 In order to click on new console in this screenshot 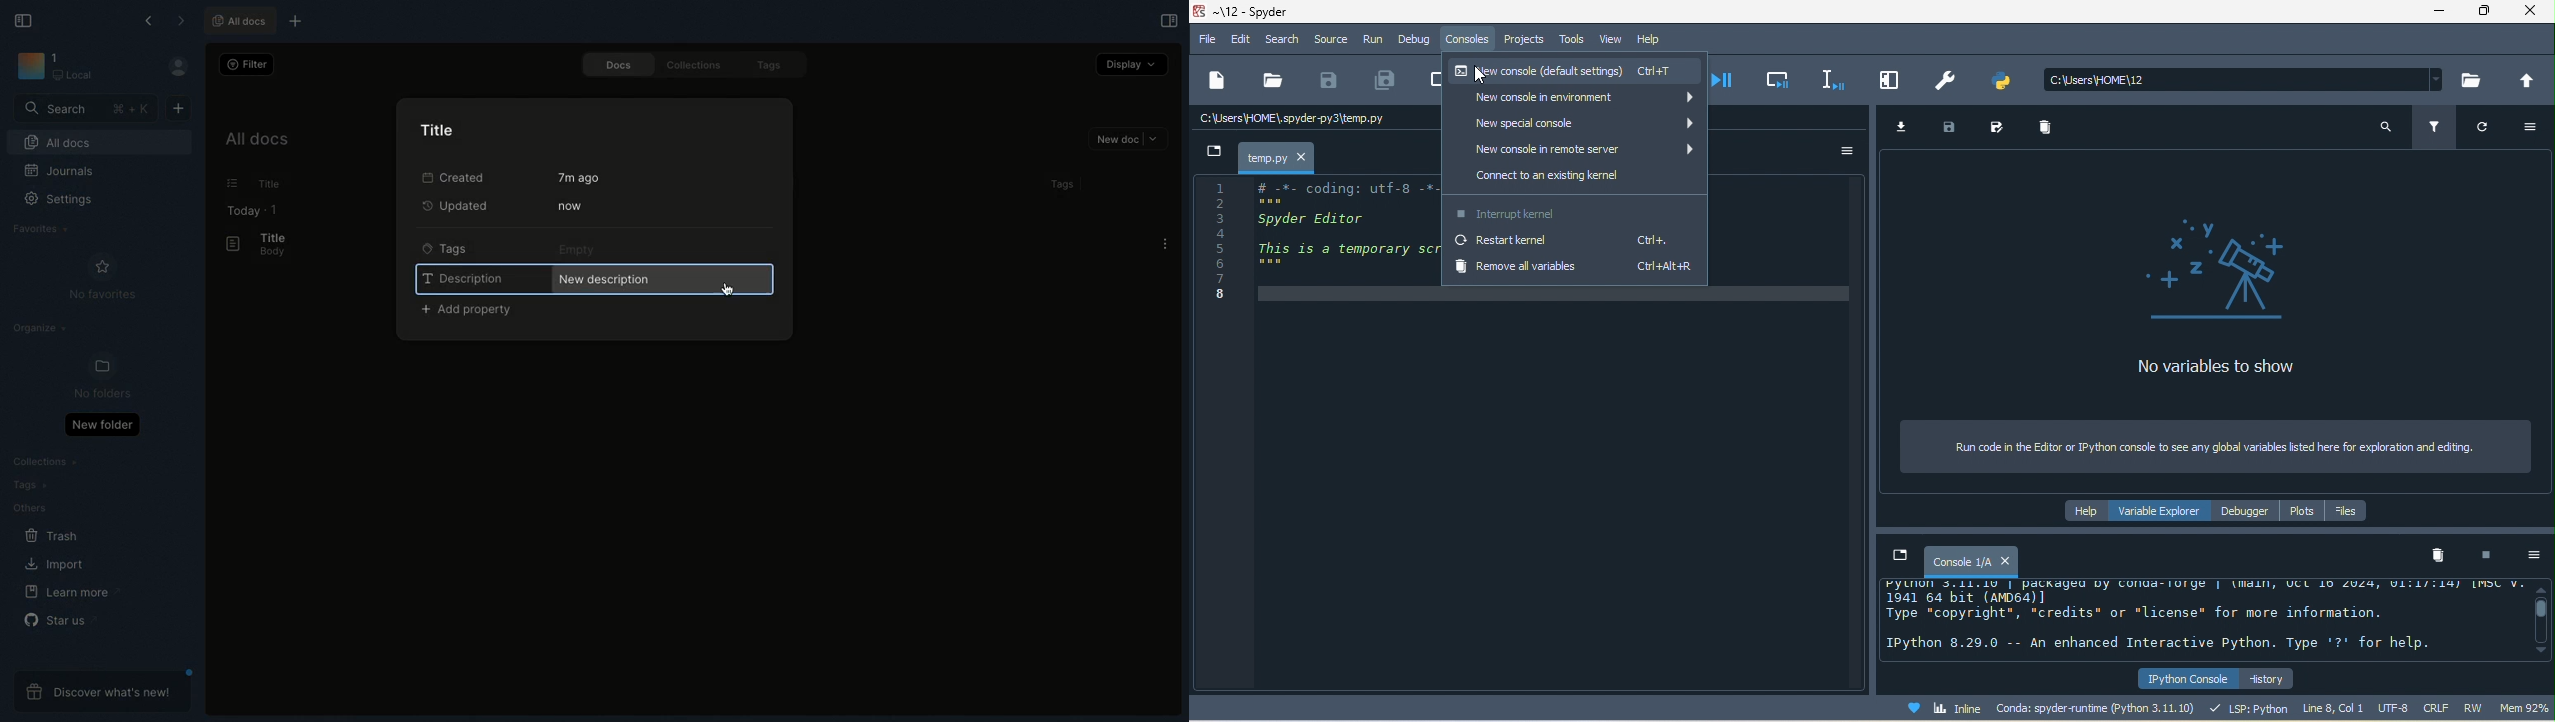, I will do `click(1579, 73)`.